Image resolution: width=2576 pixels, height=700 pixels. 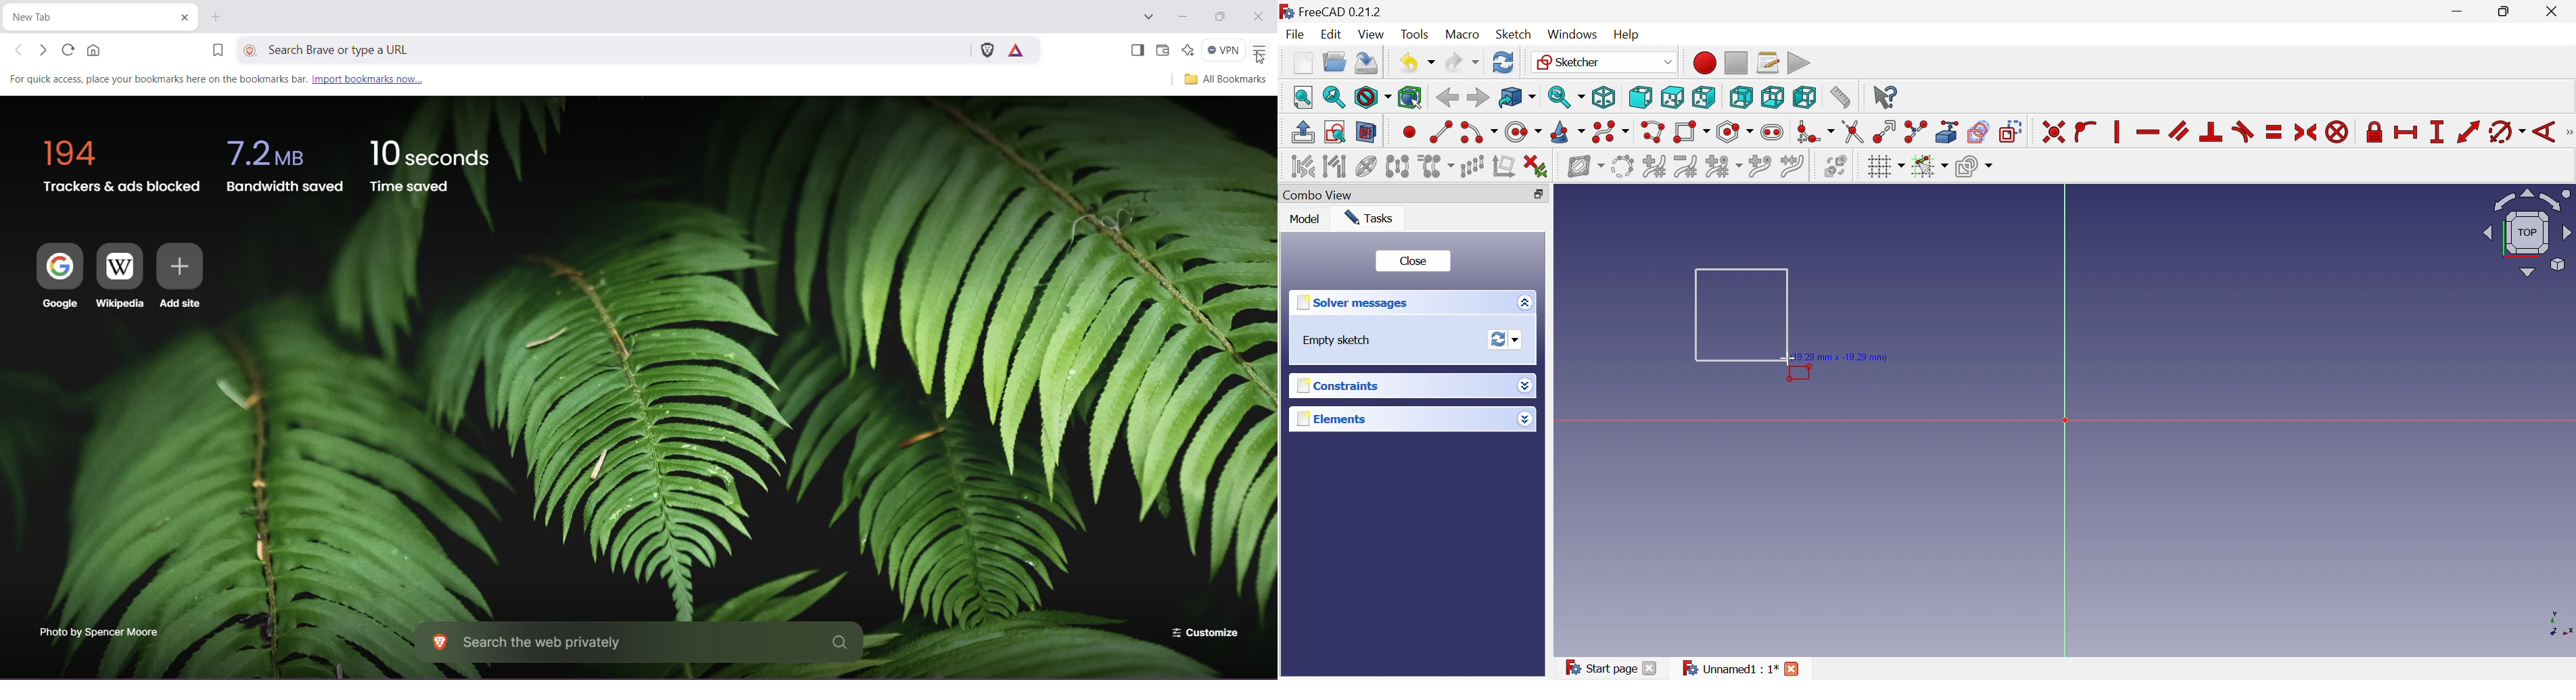 What do you see at coordinates (1286, 10) in the screenshot?
I see `logo` at bounding box center [1286, 10].